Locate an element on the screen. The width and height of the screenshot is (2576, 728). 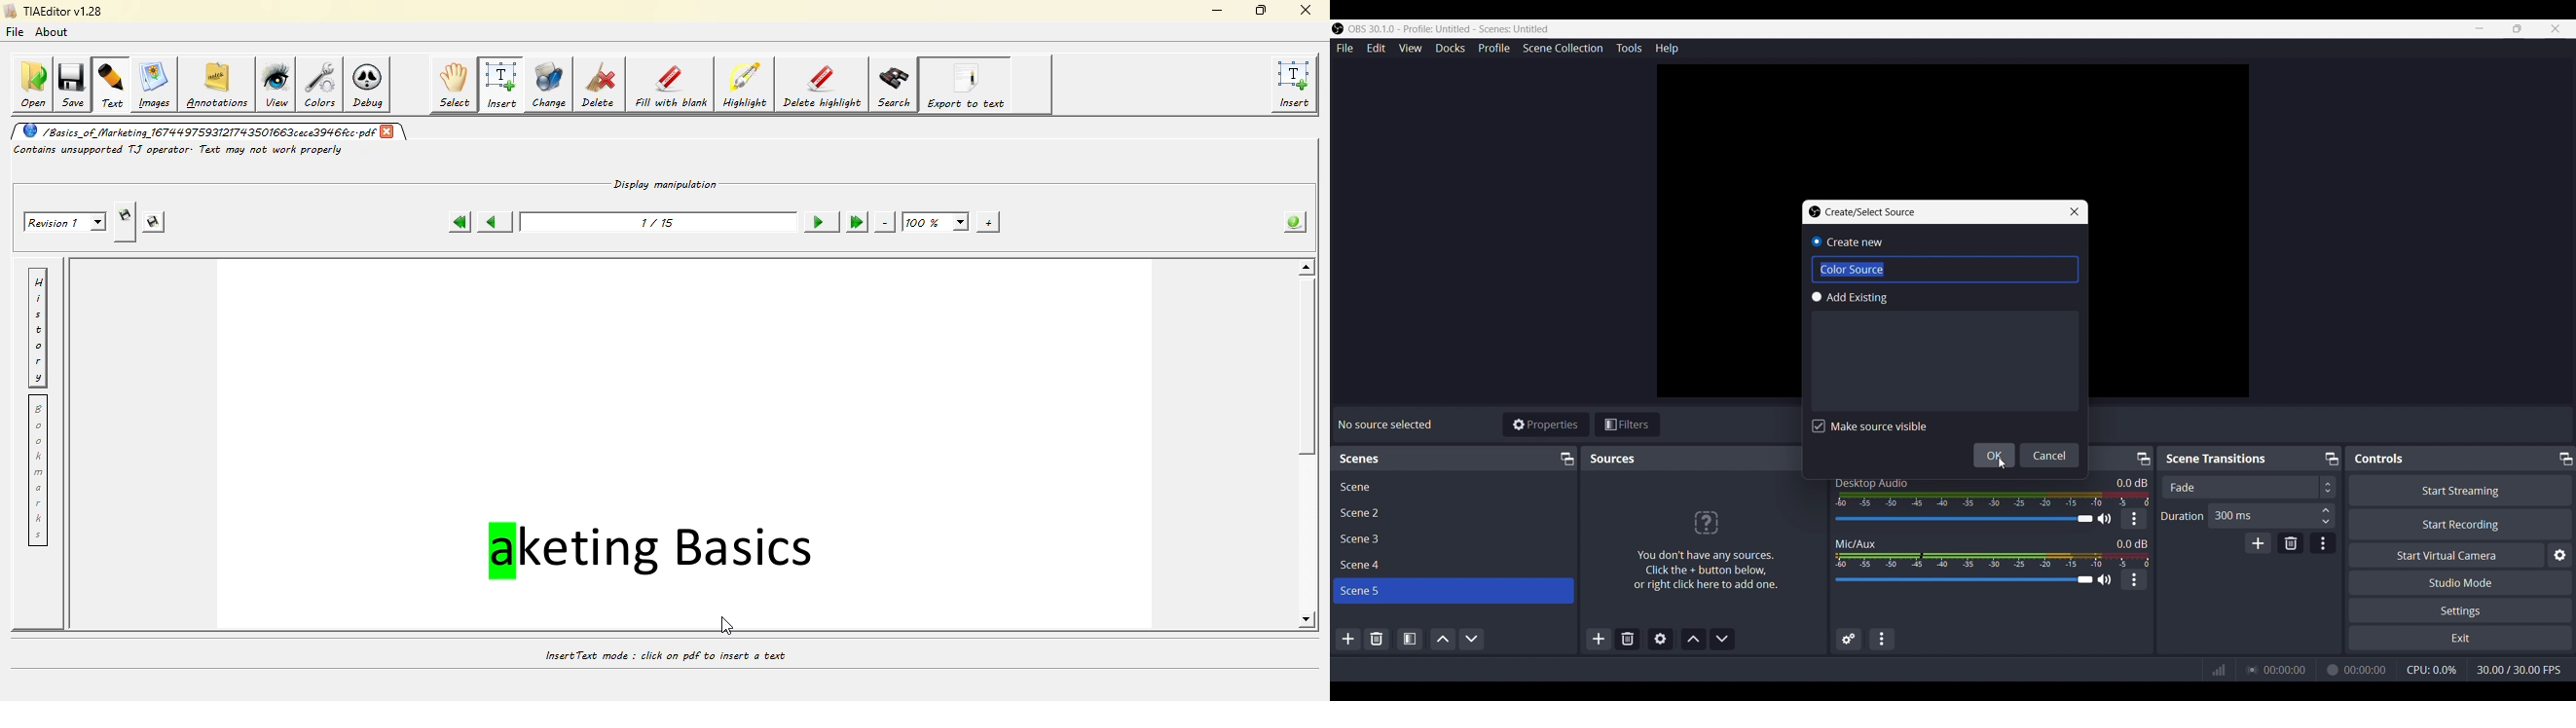
More is located at coordinates (2134, 518).